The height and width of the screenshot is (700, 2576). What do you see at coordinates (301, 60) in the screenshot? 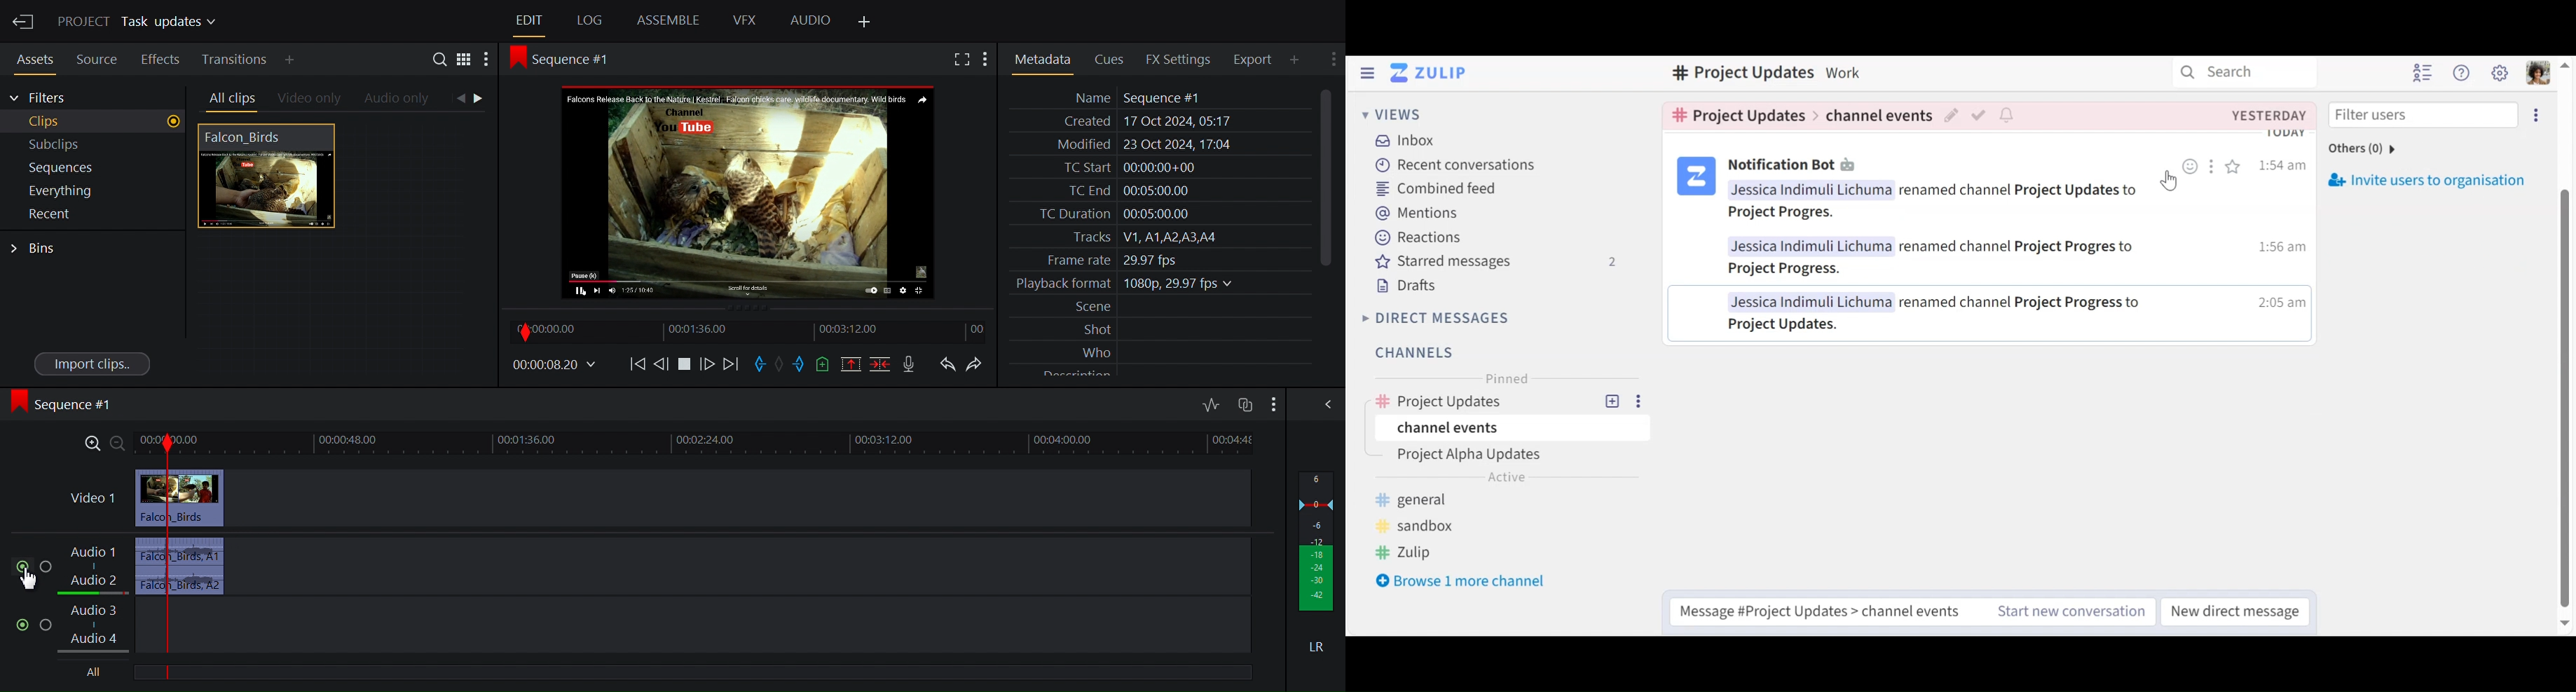
I see `Add` at bounding box center [301, 60].